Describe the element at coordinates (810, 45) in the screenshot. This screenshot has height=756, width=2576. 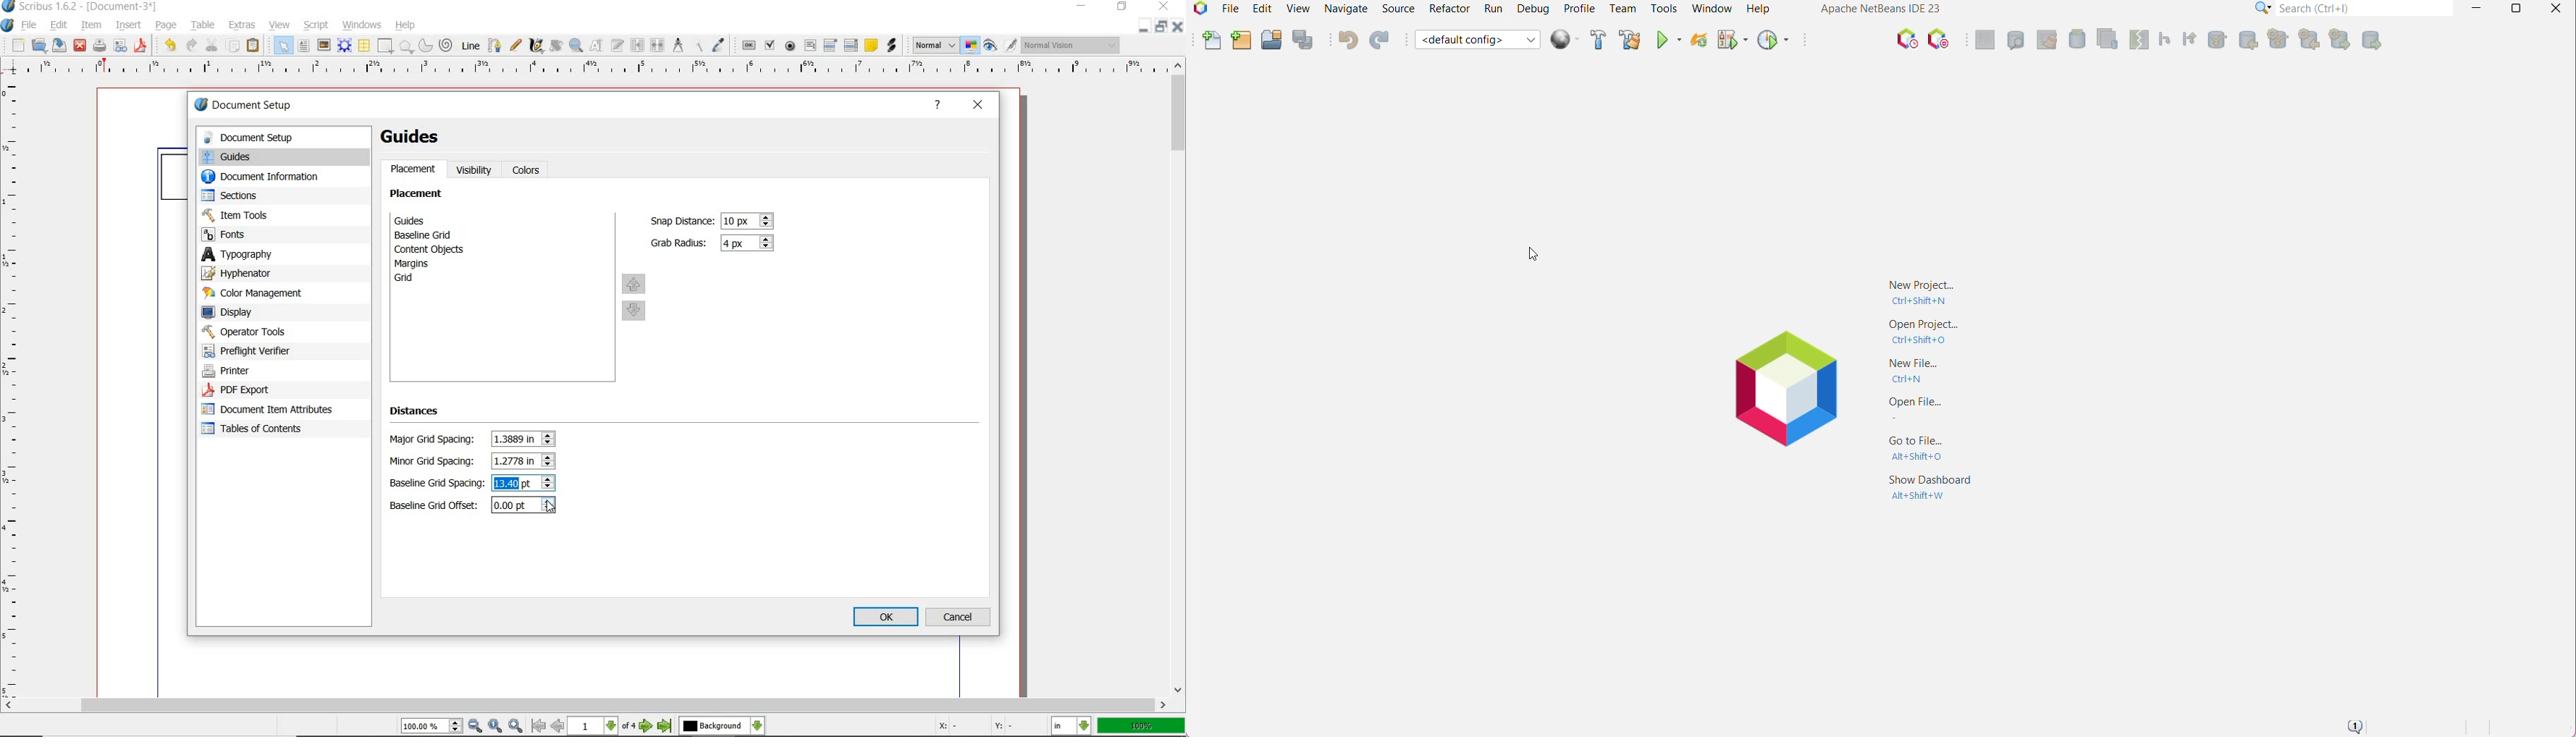
I see `pdf text field` at that location.